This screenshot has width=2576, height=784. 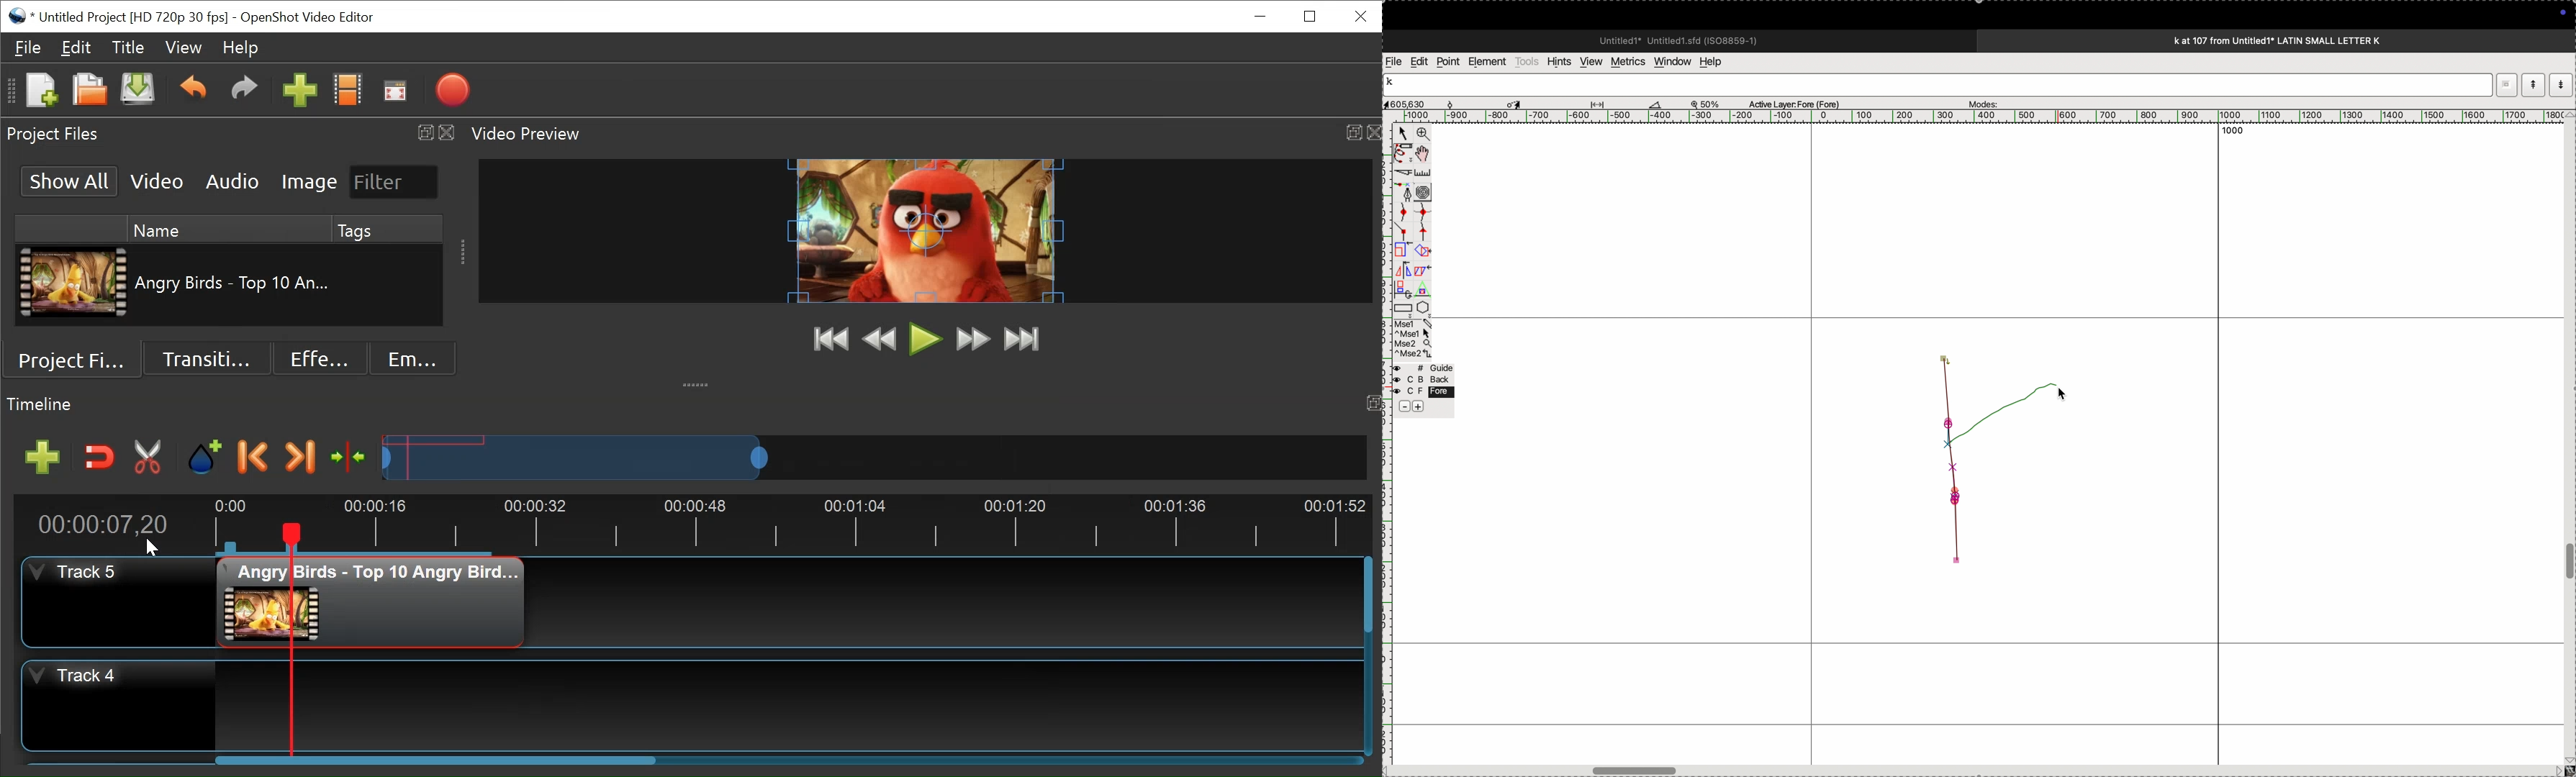 What do you see at coordinates (229, 135) in the screenshot?
I see `Project Files` at bounding box center [229, 135].